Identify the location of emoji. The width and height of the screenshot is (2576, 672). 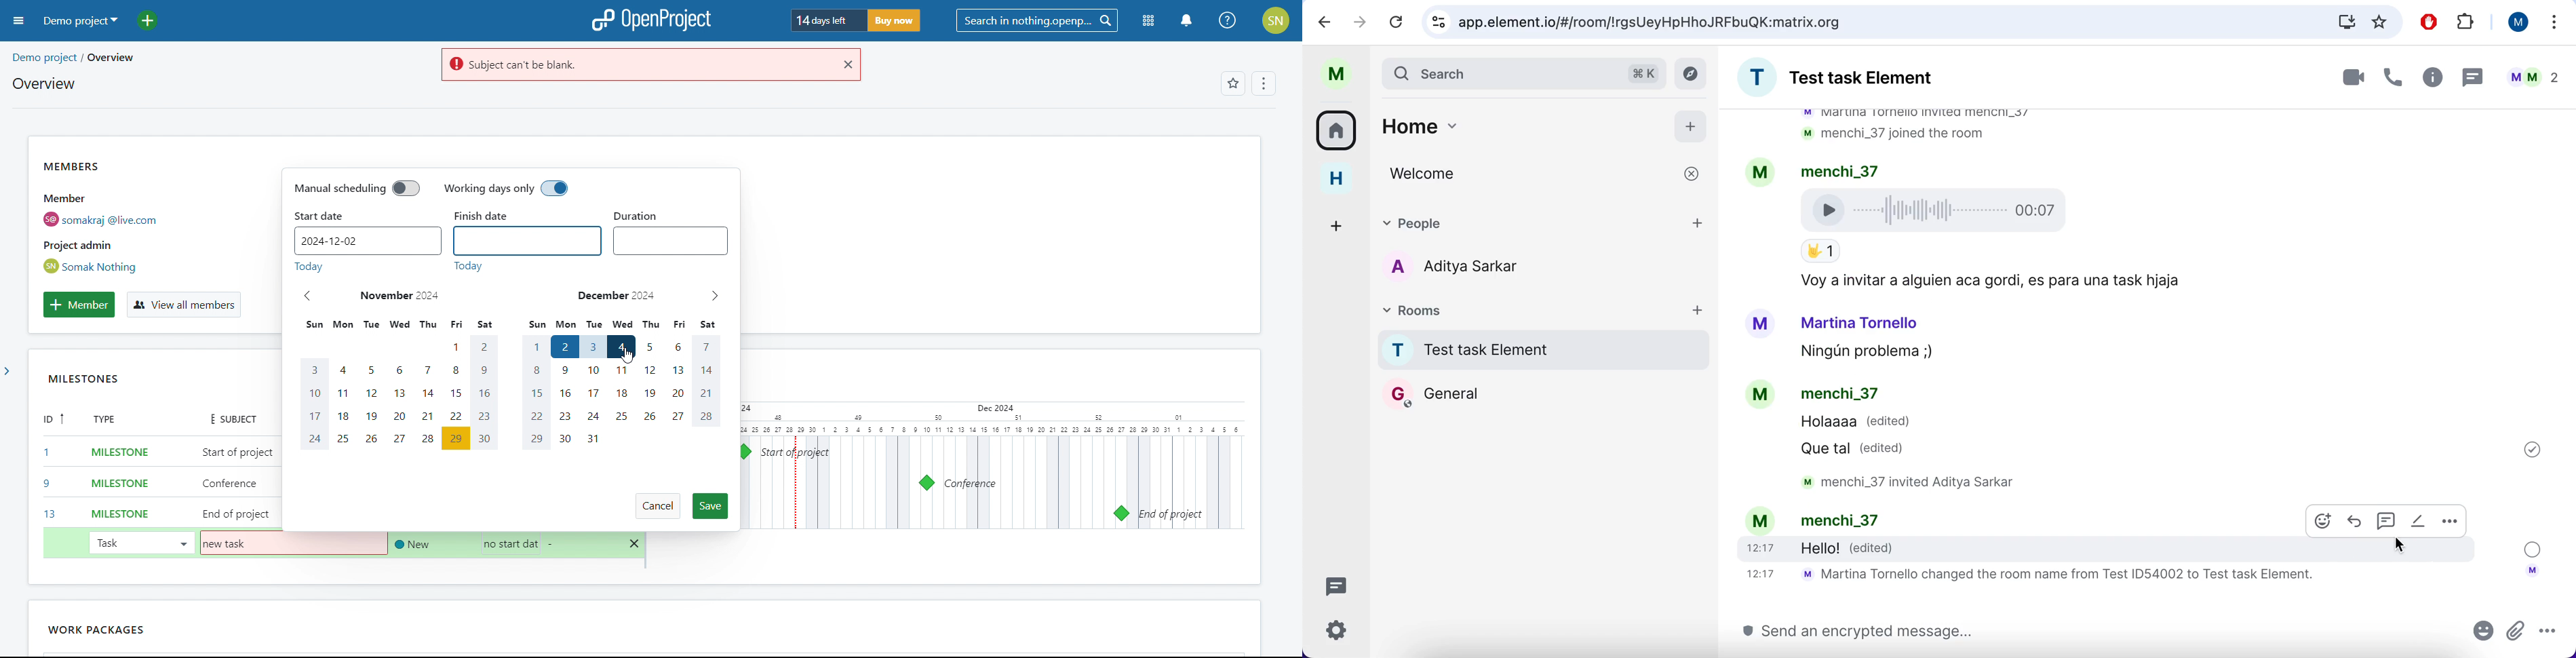
(2324, 521).